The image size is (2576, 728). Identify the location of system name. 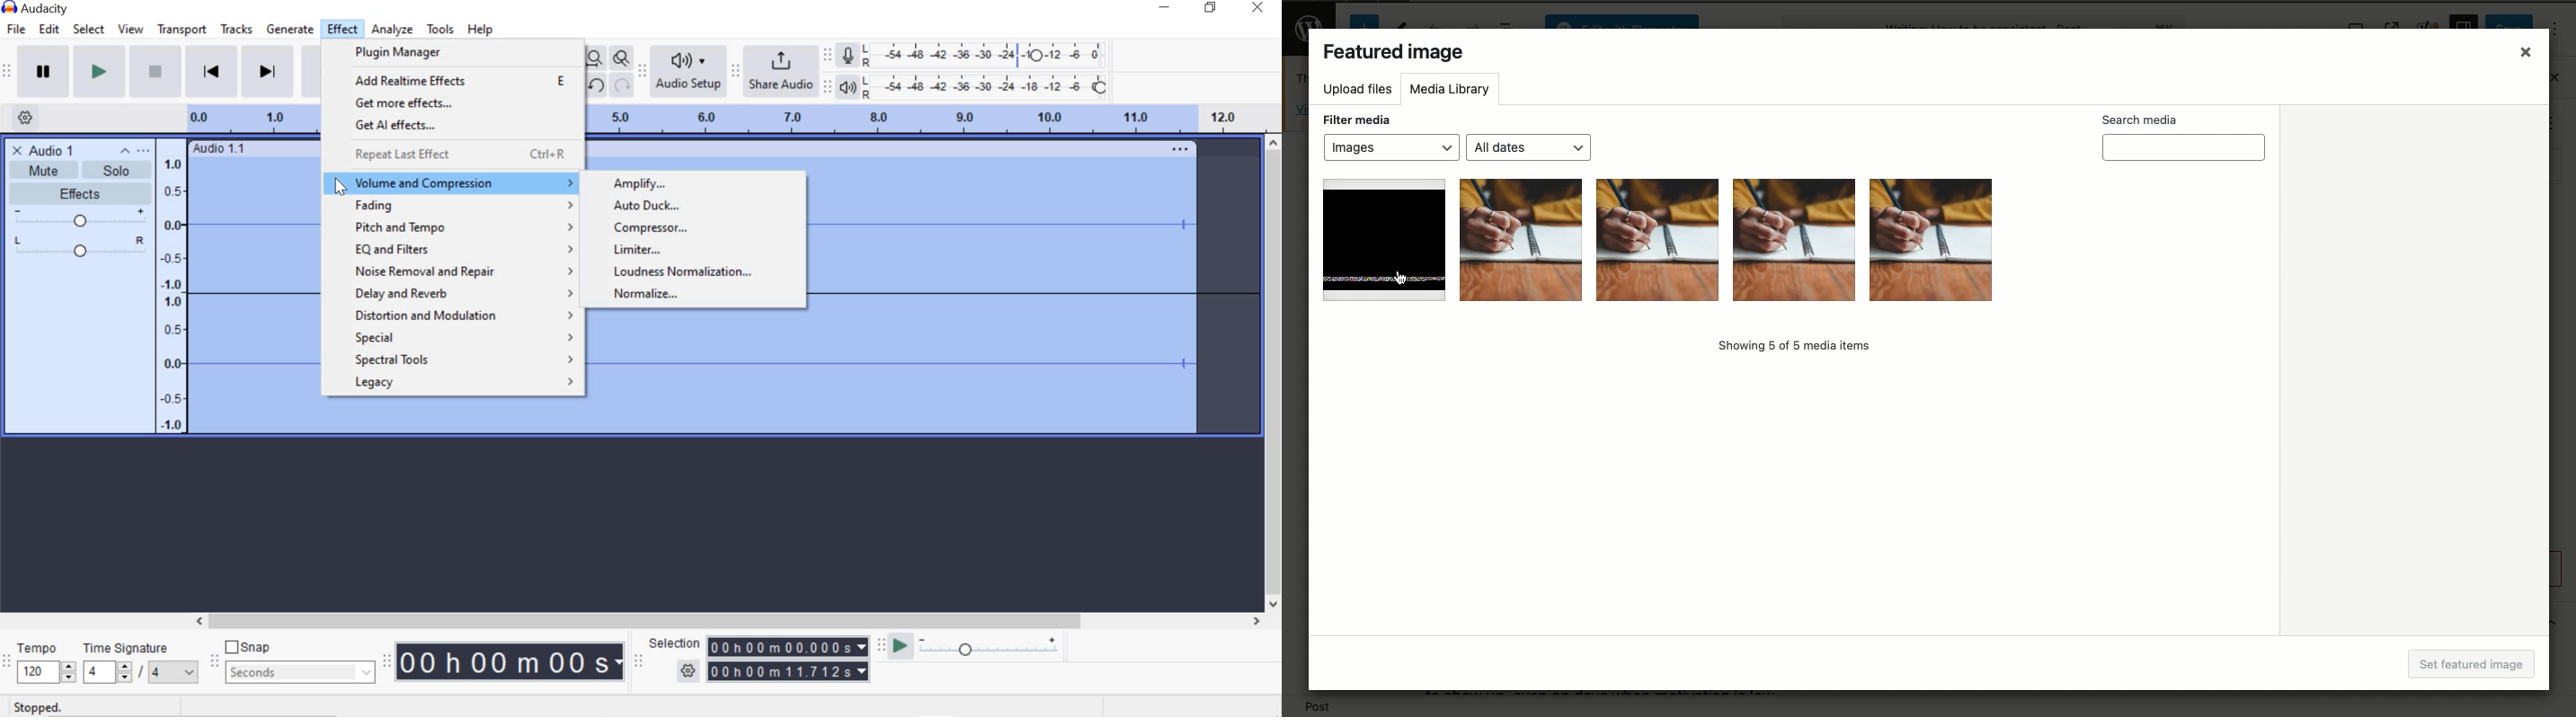
(35, 9).